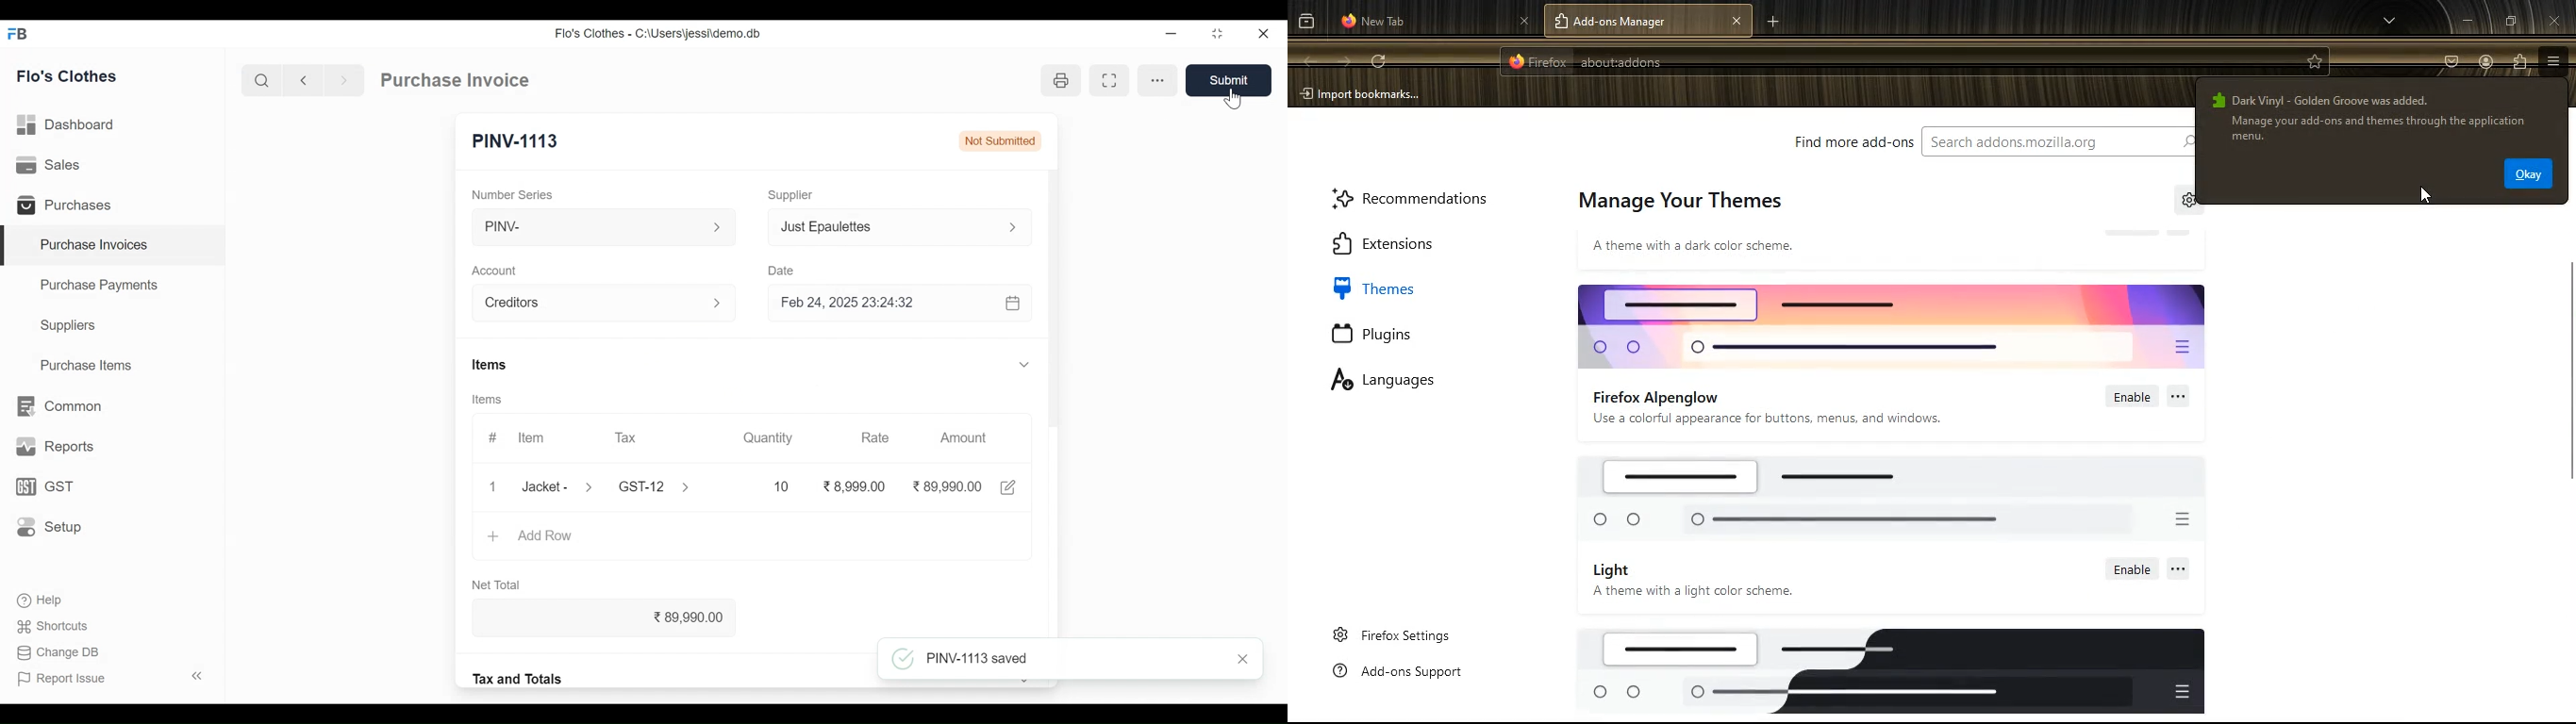  Describe the element at coordinates (501, 586) in the screenshot. I see `Net Total` at that location.